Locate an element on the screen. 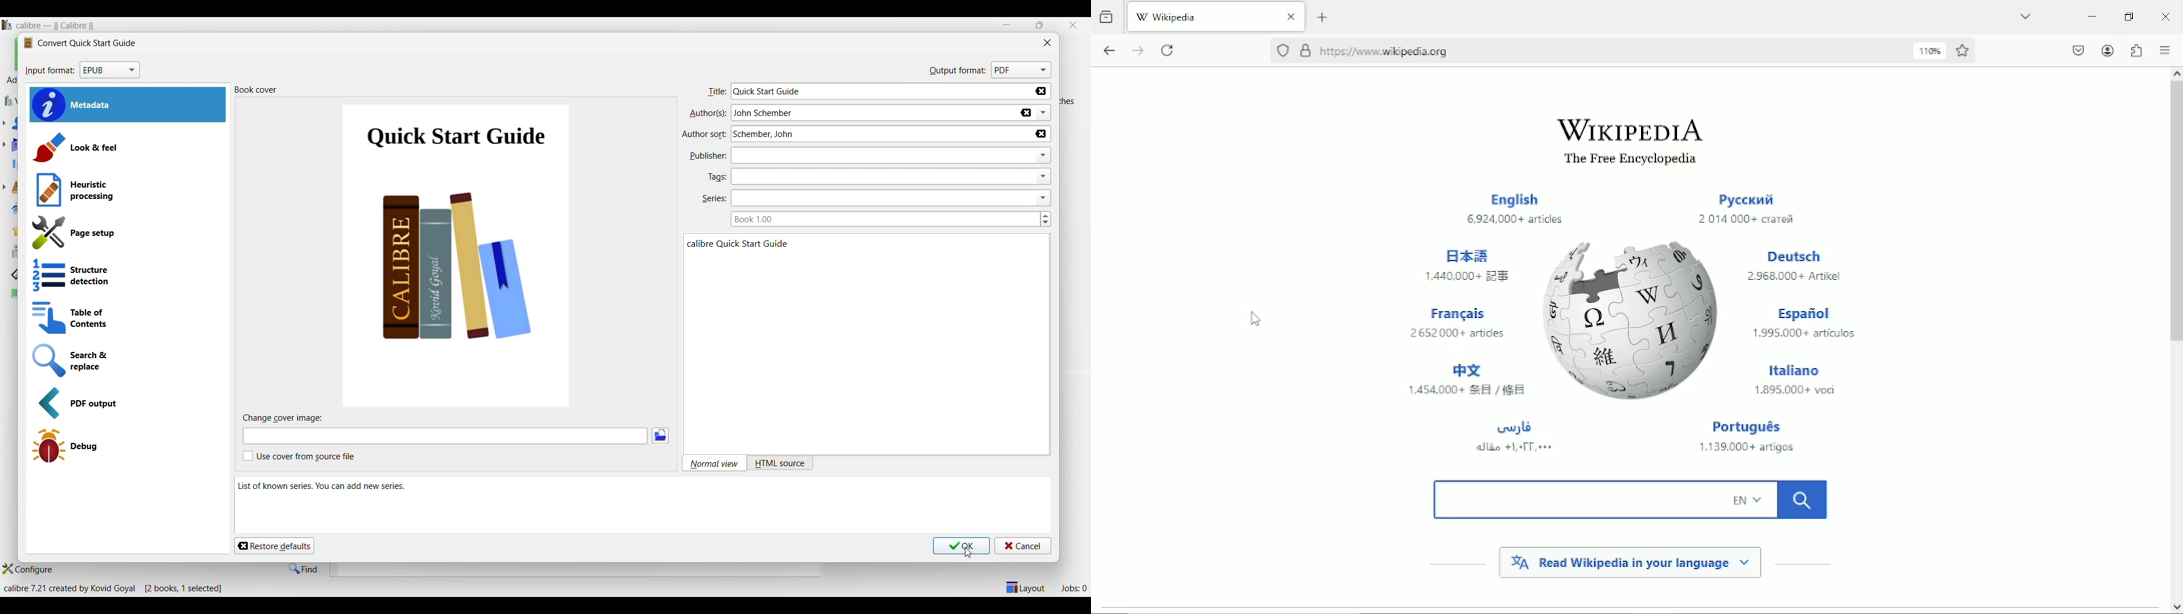 Image resolution: width=2184 pixels, height=616 pixels. Delete name is located at coordinates (1026, 113).